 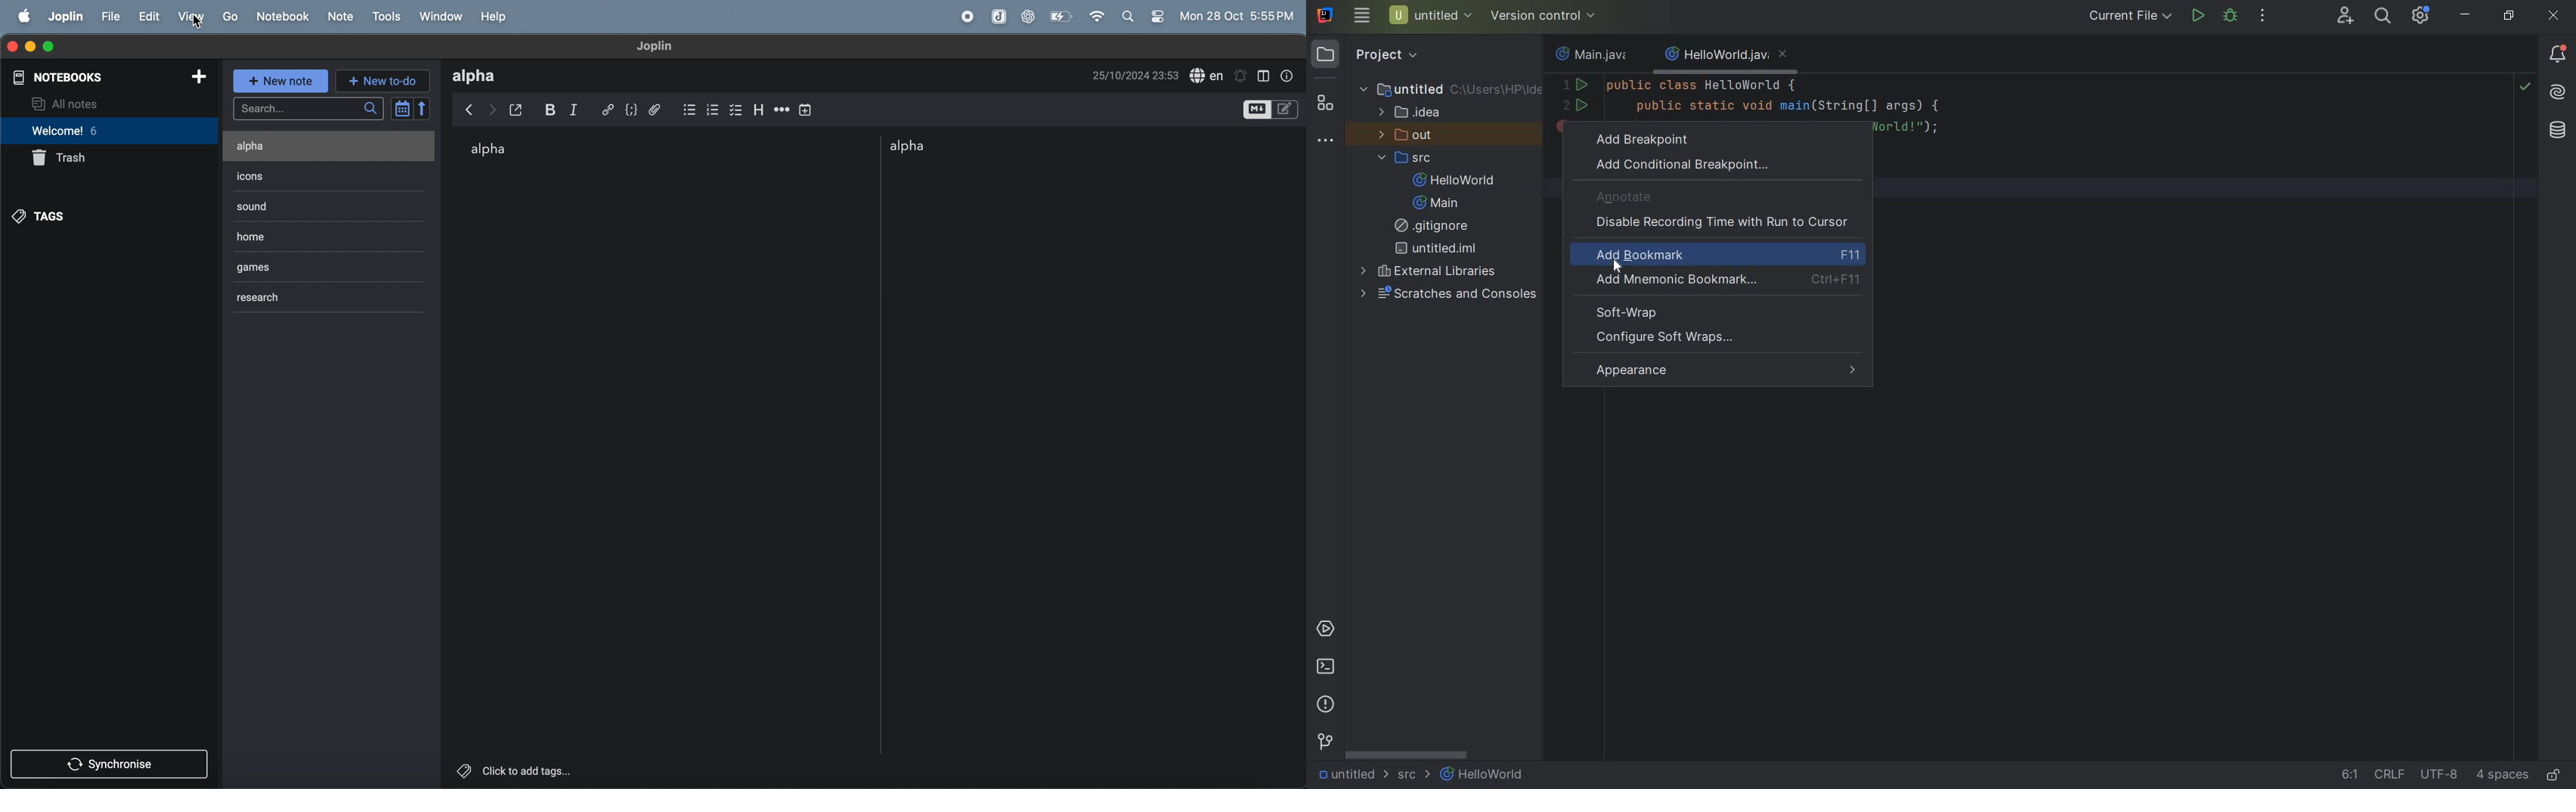 What do you see at coordinates (713, 108) in the screenshot?
I see `numbered list` at bounding box center [713, 108].